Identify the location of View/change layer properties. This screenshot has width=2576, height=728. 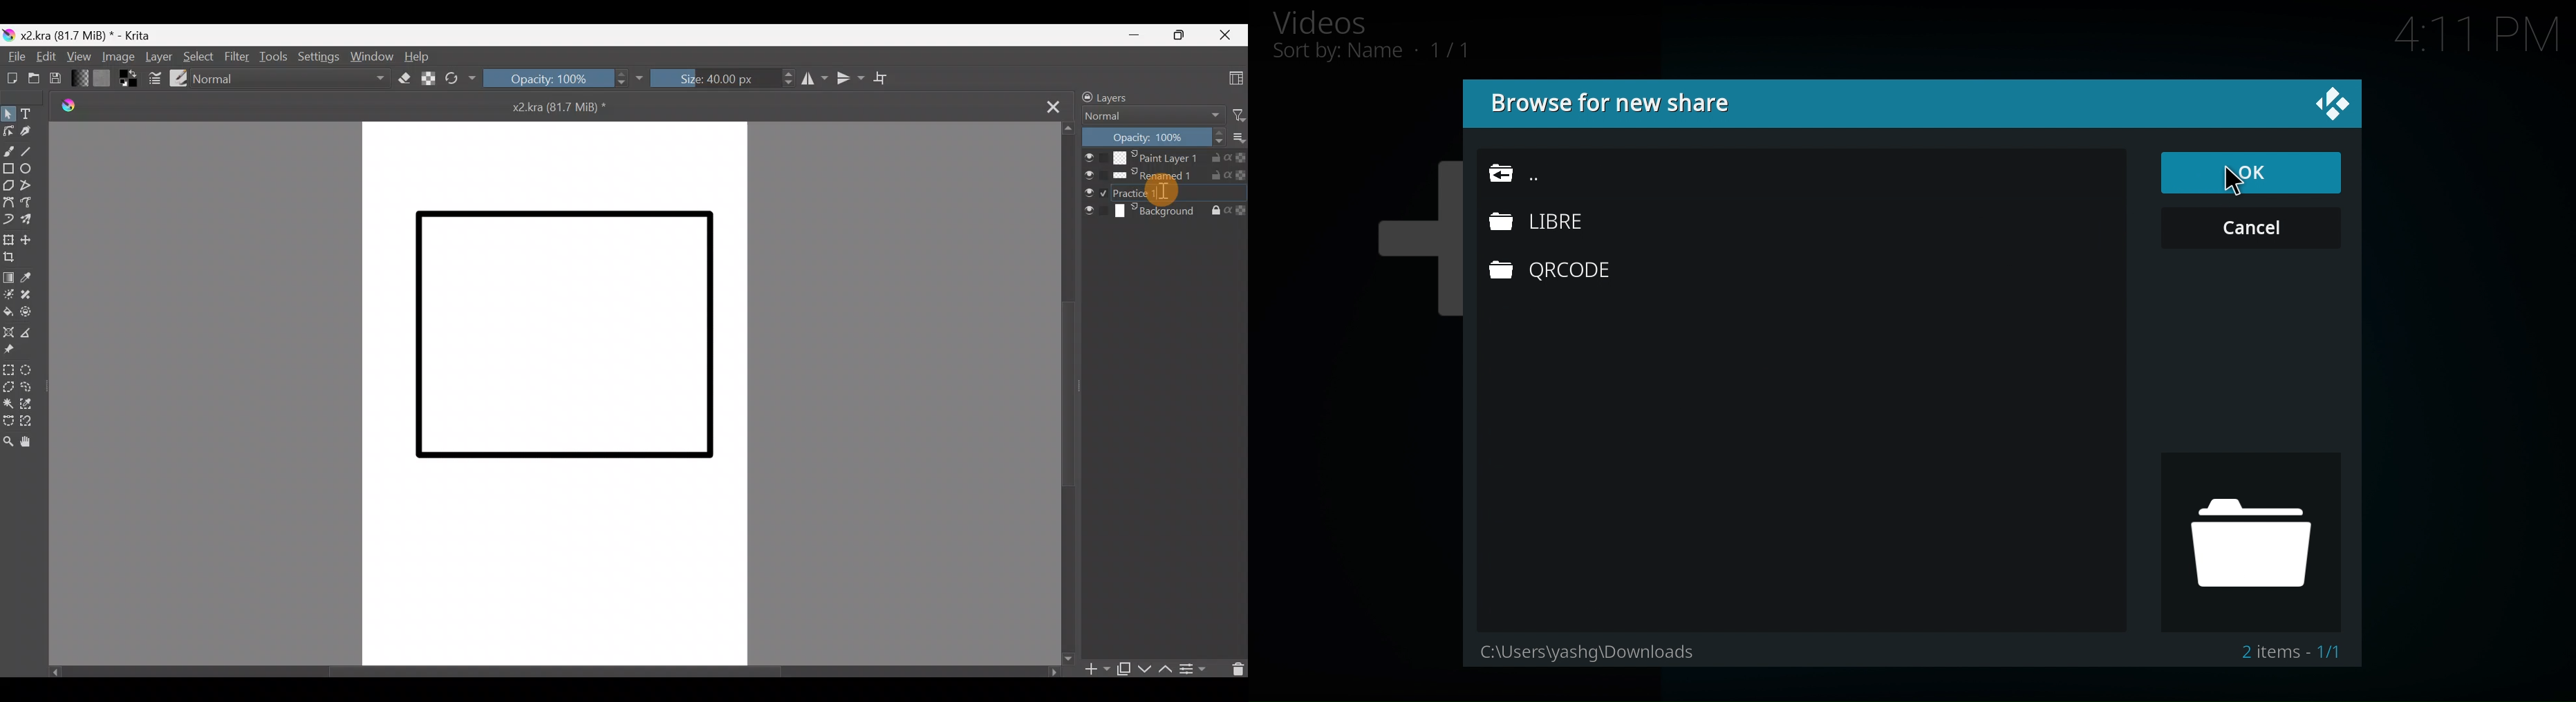
(1196, 668).